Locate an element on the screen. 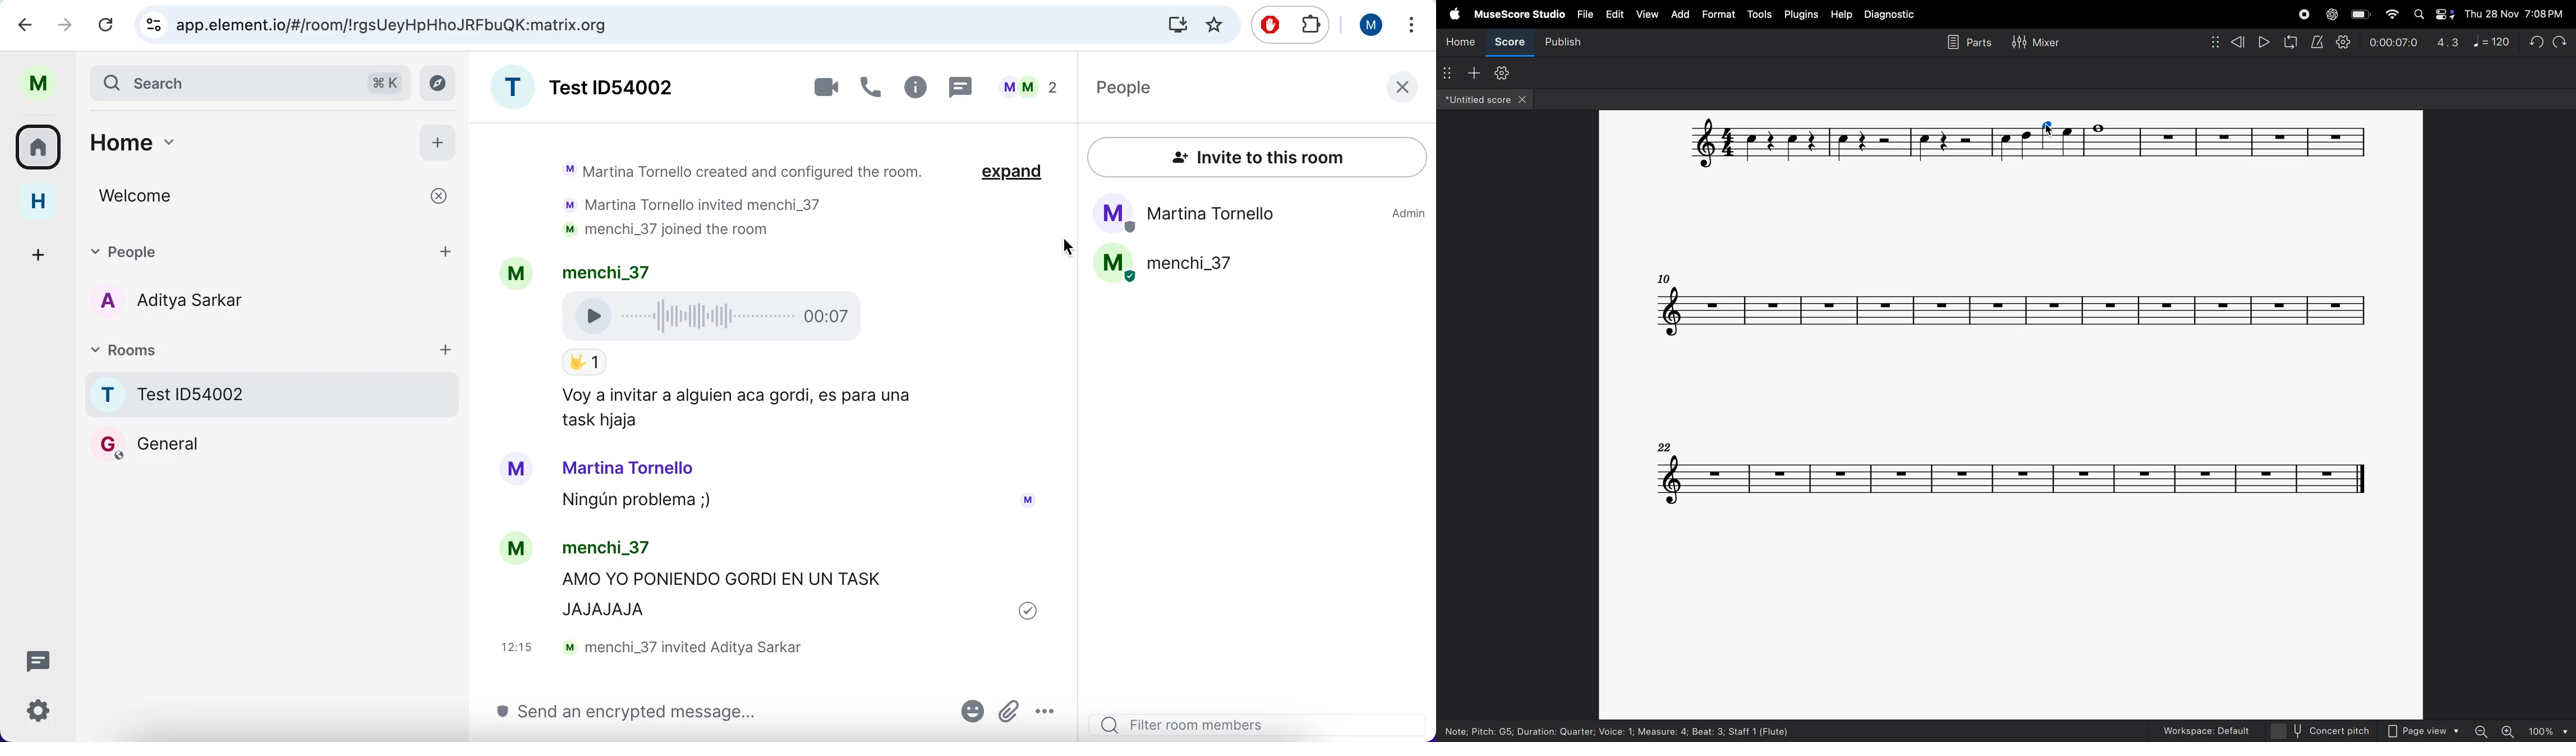  Thu 28 Nov 7:08 PM is located at coordinates (2516, 14).